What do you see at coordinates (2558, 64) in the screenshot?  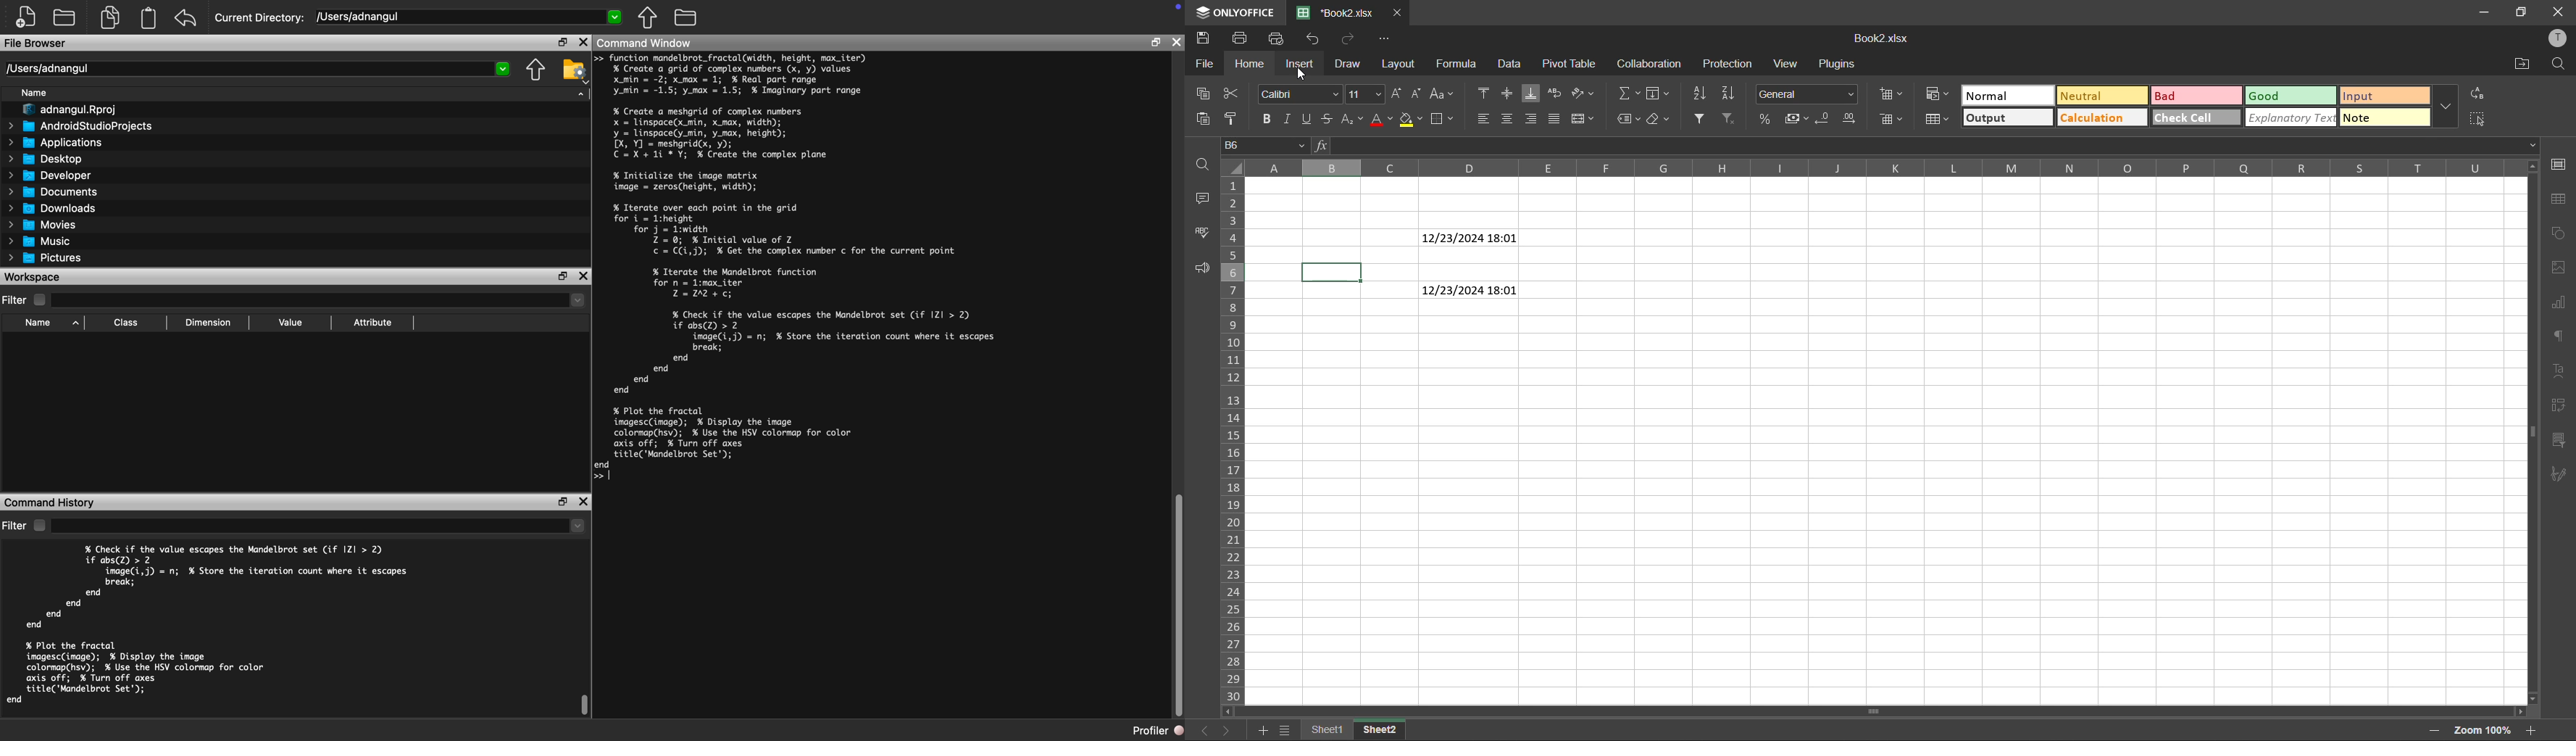 I see `find` at bounding box center [2558, 64].